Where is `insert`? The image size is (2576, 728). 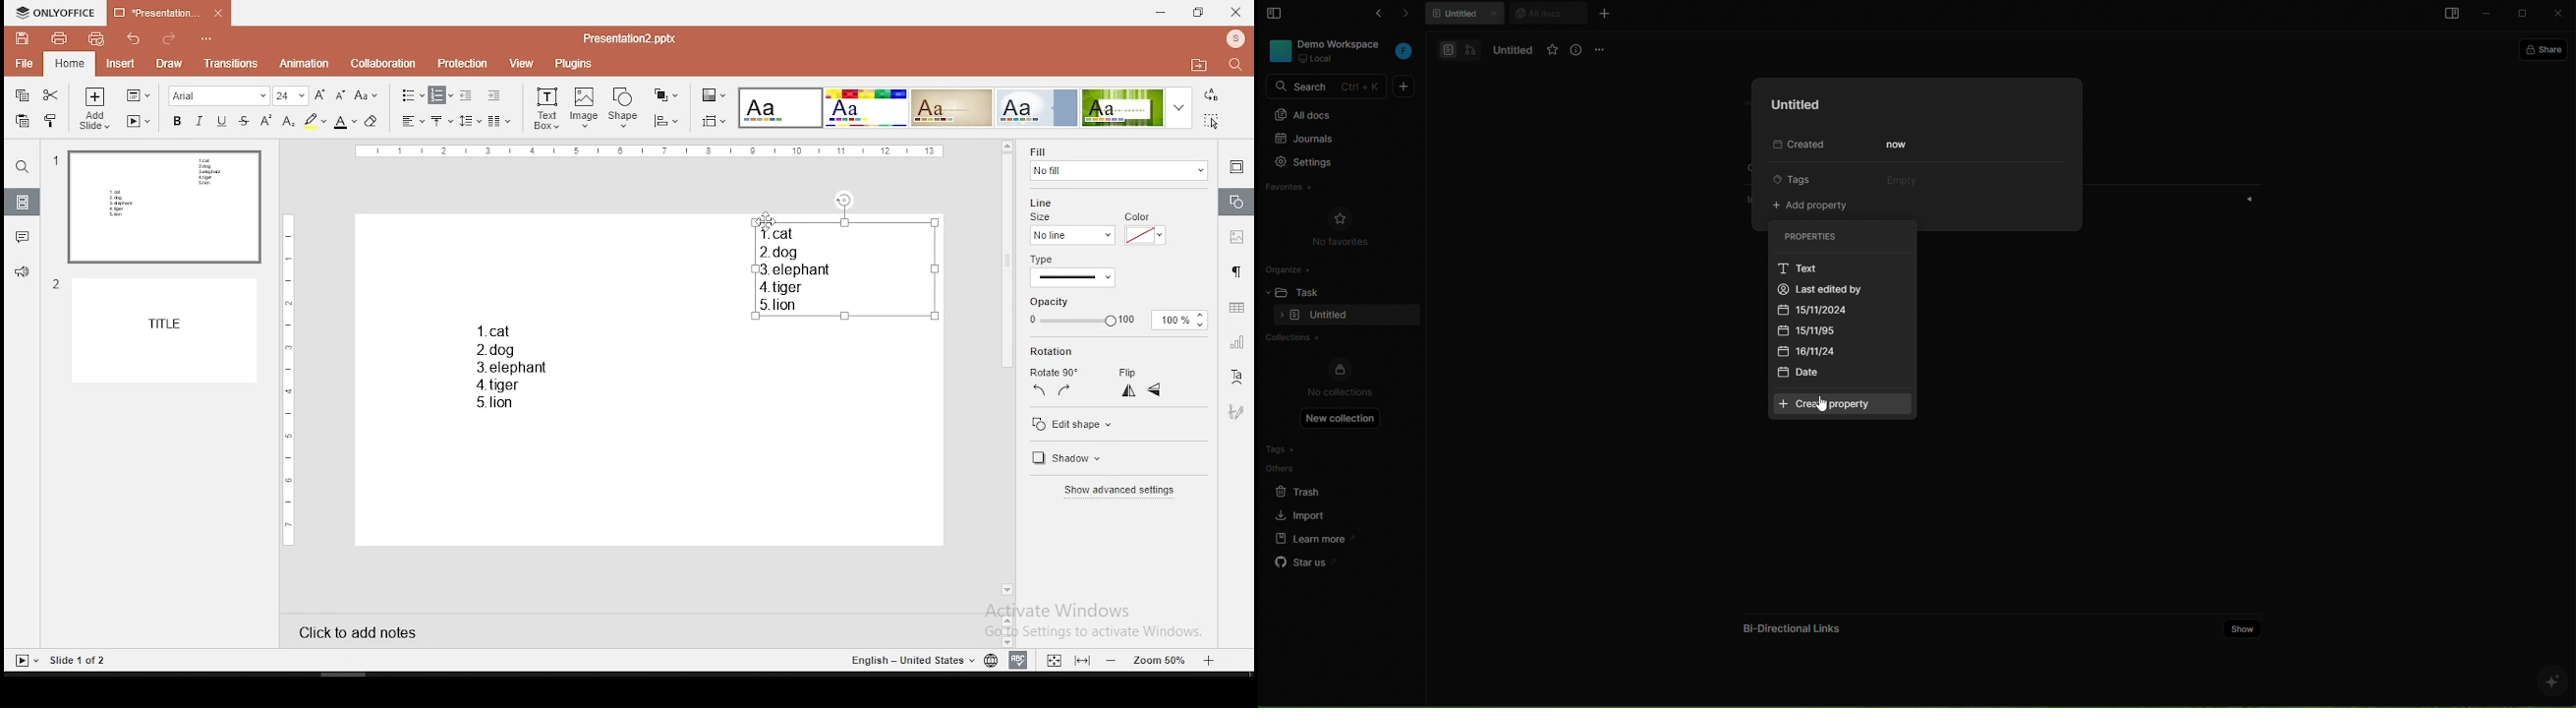
insert is located at coordinates (119, 63).